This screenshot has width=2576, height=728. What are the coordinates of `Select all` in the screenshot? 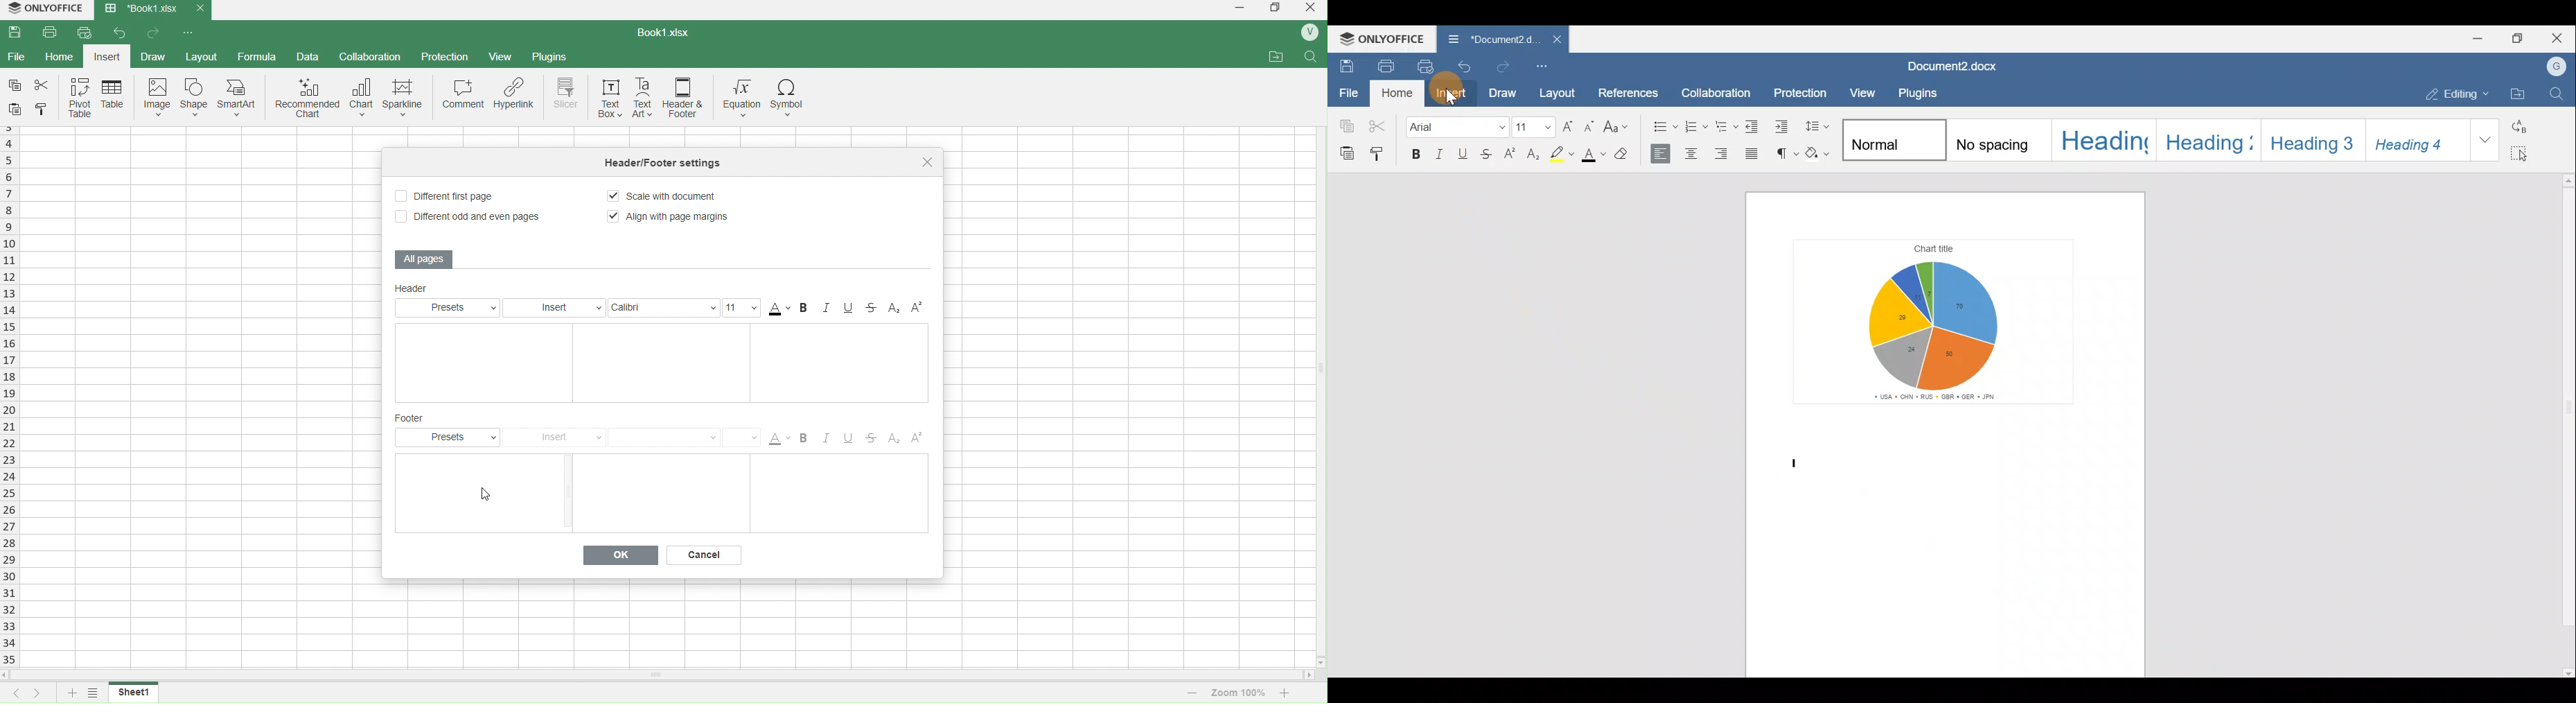 It's located at (2526, 153).